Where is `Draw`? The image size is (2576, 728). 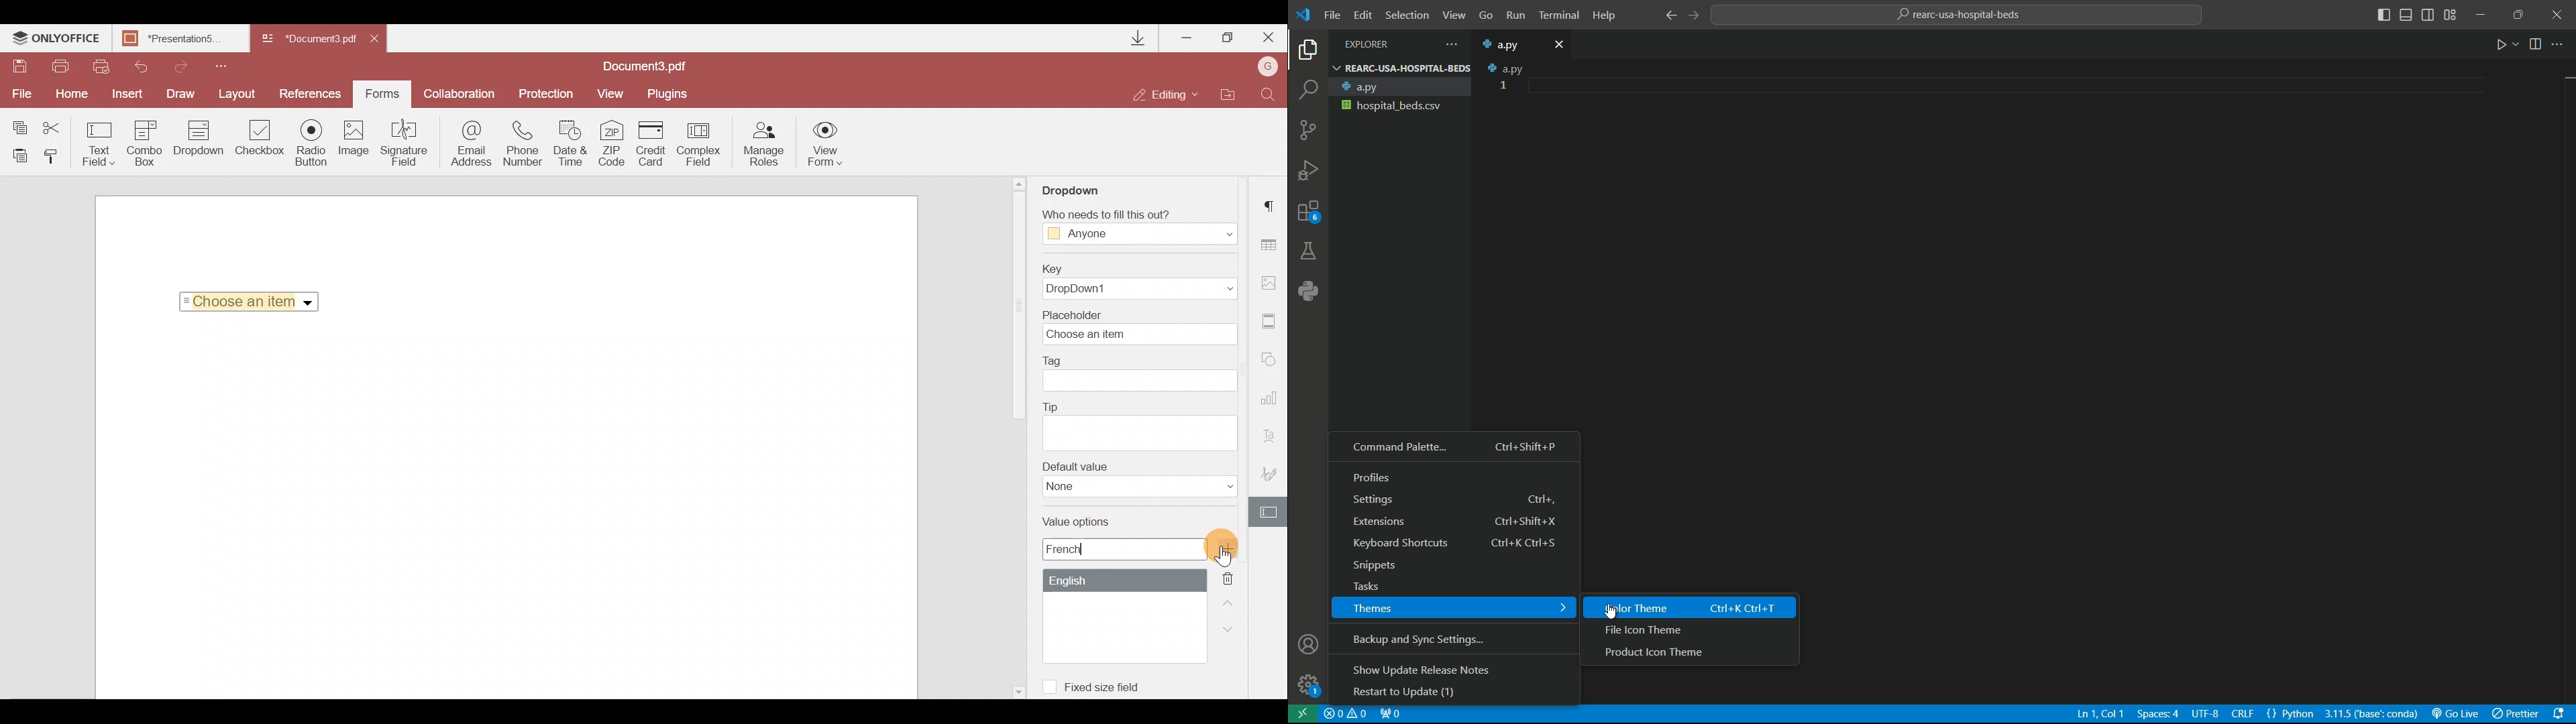
Draw is located at coordinates (181, 93).